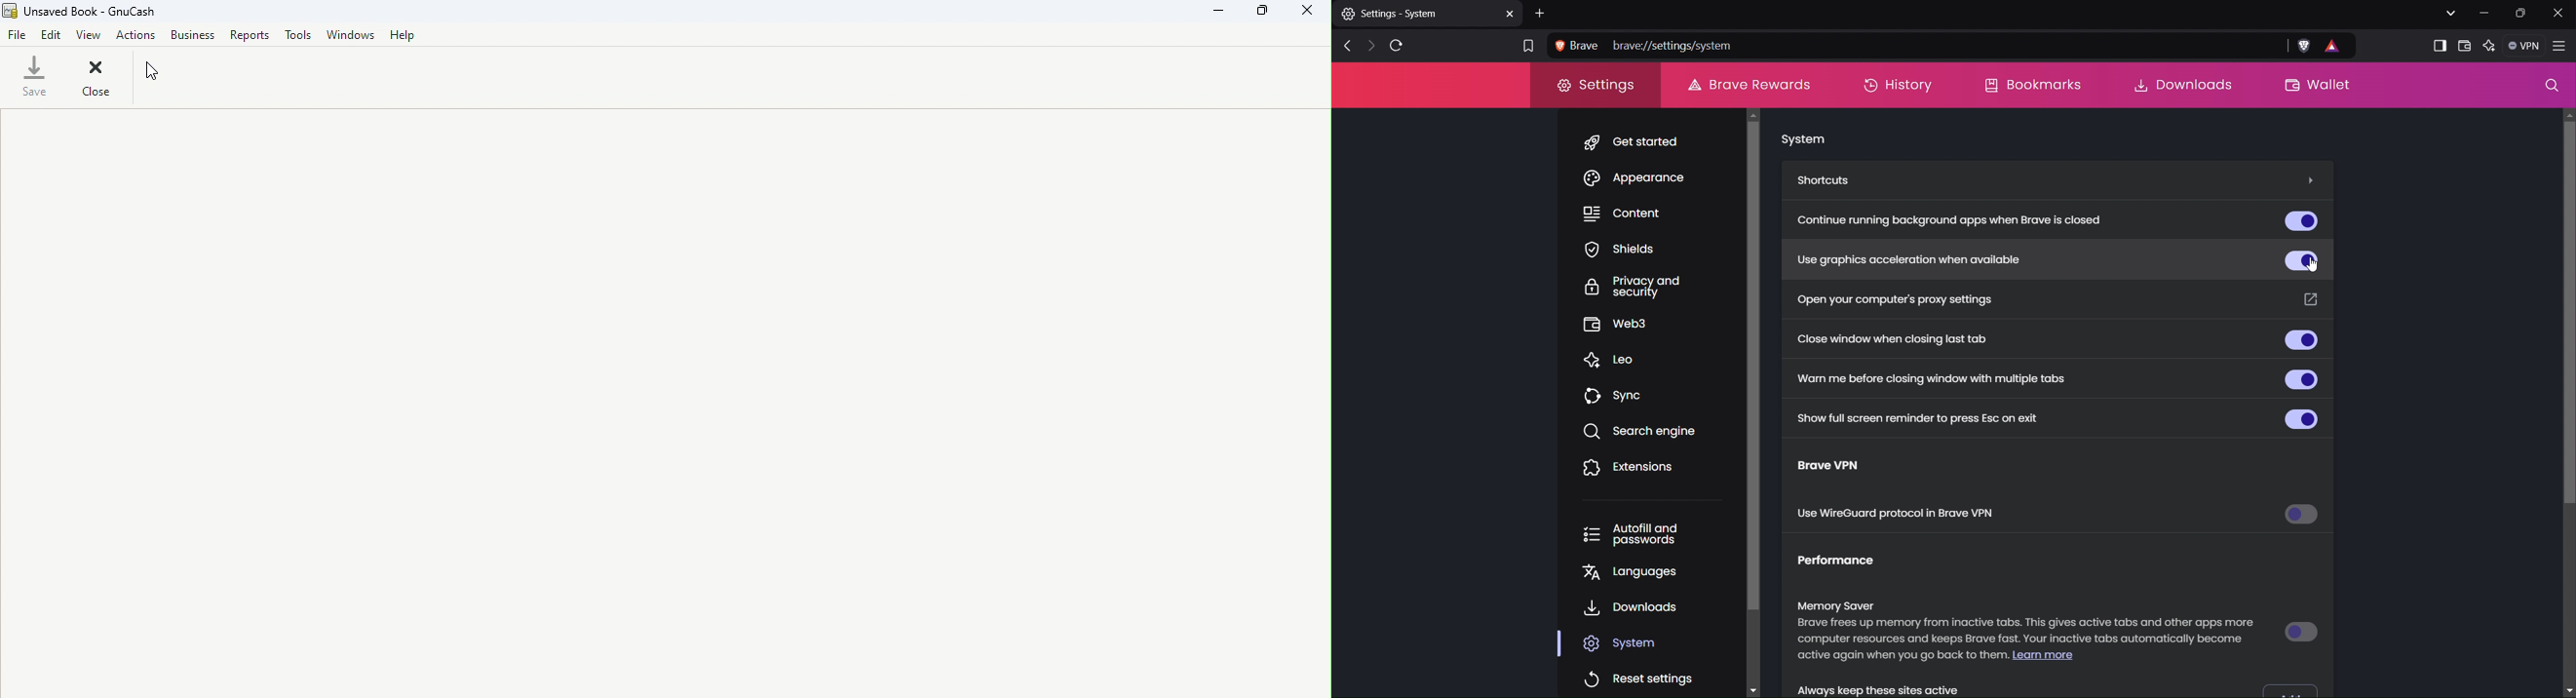 The height and width of the screenshot is (700, 2576). Describe the element at coordinates (35, 77) in the screenshot. I see `Save` at that location.